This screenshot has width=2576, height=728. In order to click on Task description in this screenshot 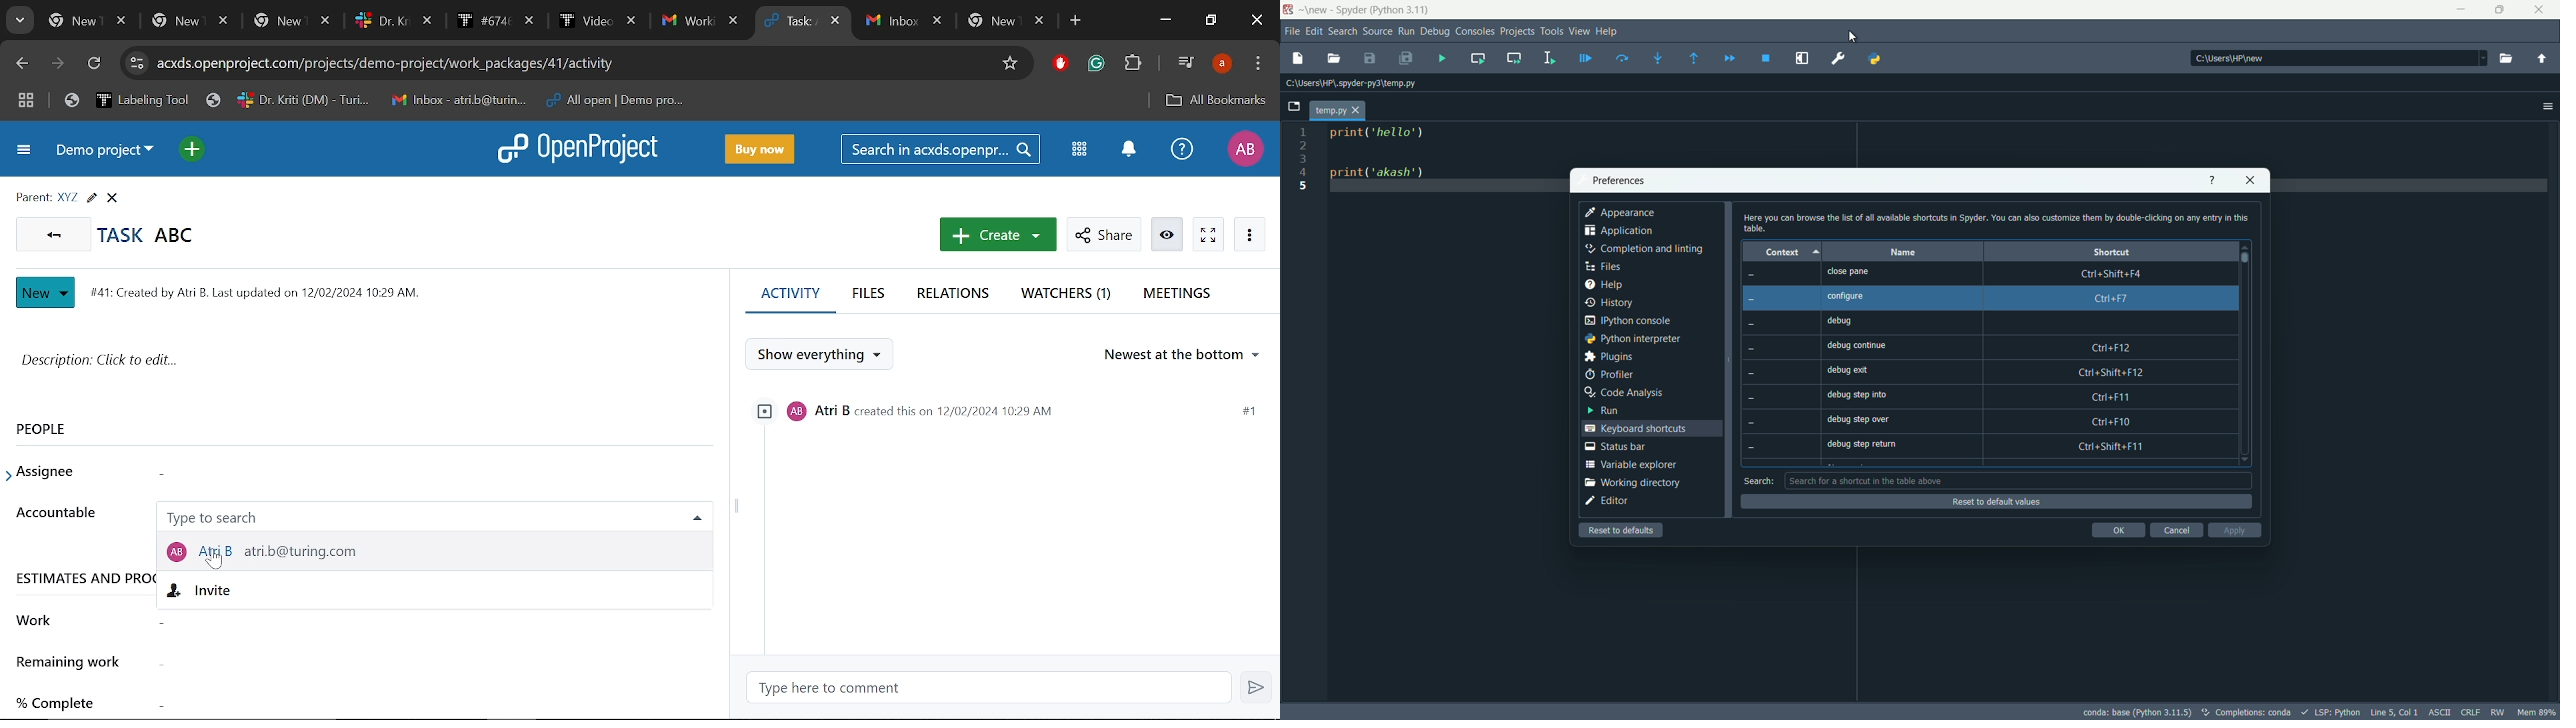, I will do `click(321, 362)`.